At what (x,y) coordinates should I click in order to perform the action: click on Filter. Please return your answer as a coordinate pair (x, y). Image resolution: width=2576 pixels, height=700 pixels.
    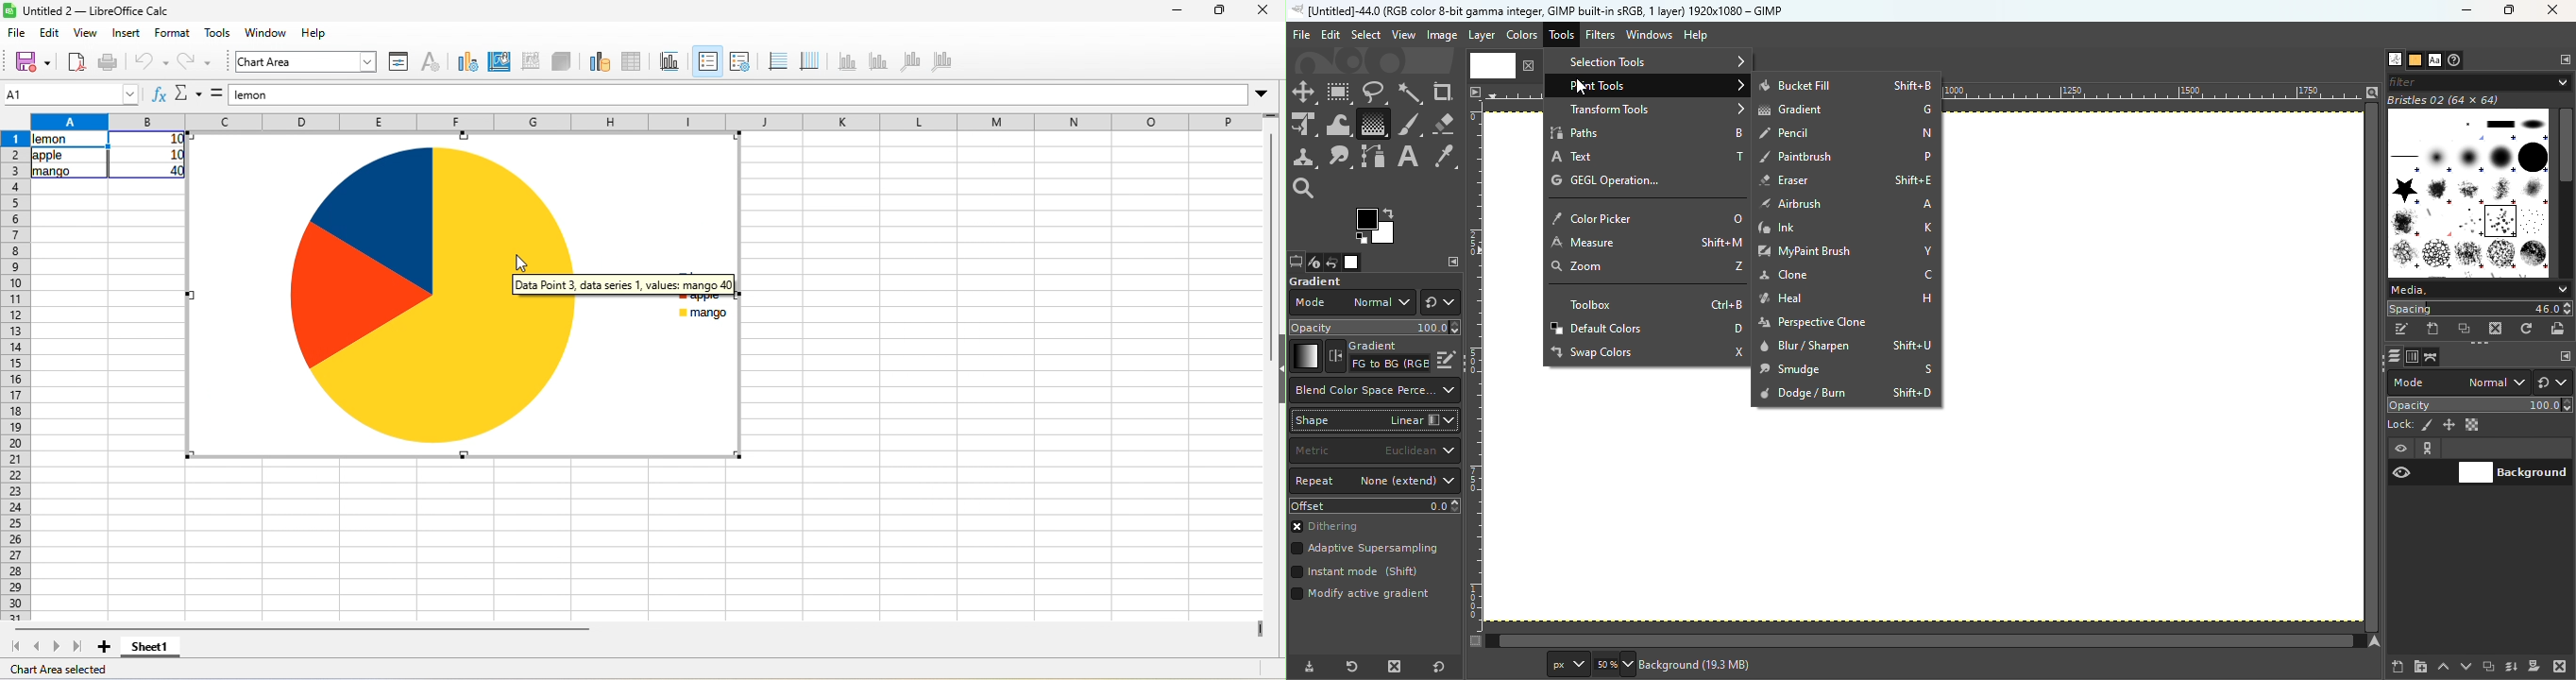
    Looking at the image, I should click on (2480, 81).